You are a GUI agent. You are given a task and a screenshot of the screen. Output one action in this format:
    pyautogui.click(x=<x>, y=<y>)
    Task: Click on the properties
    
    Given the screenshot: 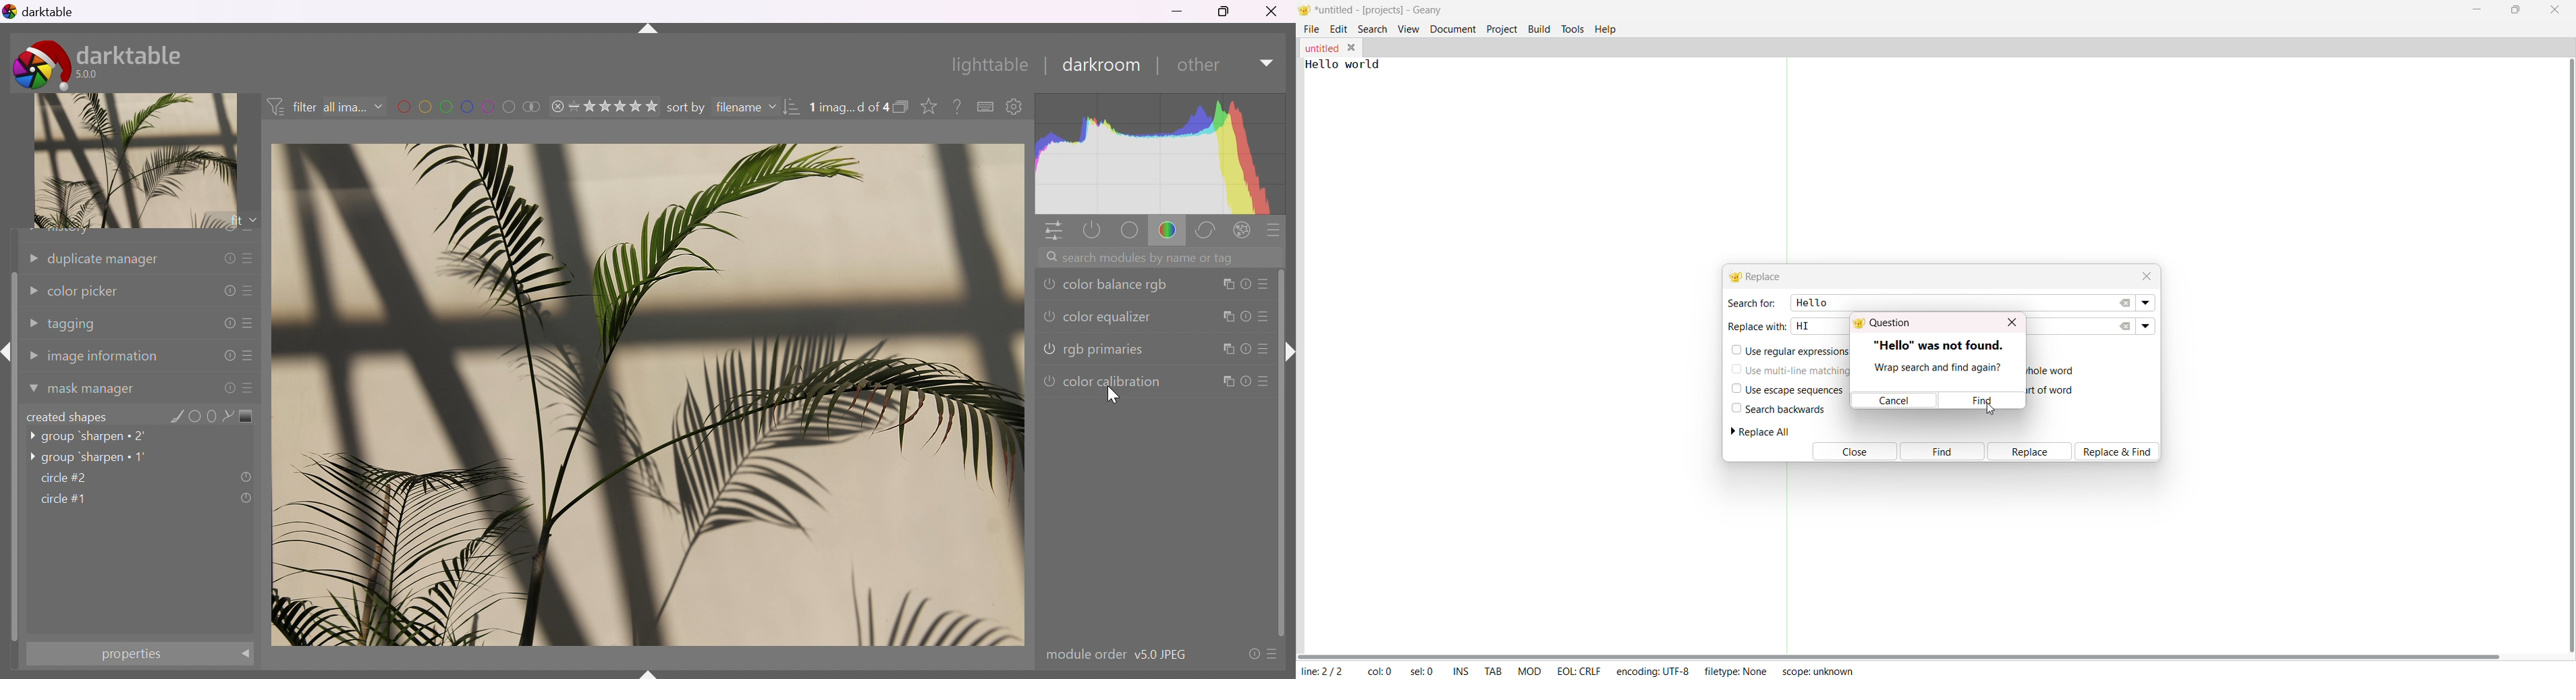 What is the action you would take?
    pyautogui.click(x=142, y=653)
    